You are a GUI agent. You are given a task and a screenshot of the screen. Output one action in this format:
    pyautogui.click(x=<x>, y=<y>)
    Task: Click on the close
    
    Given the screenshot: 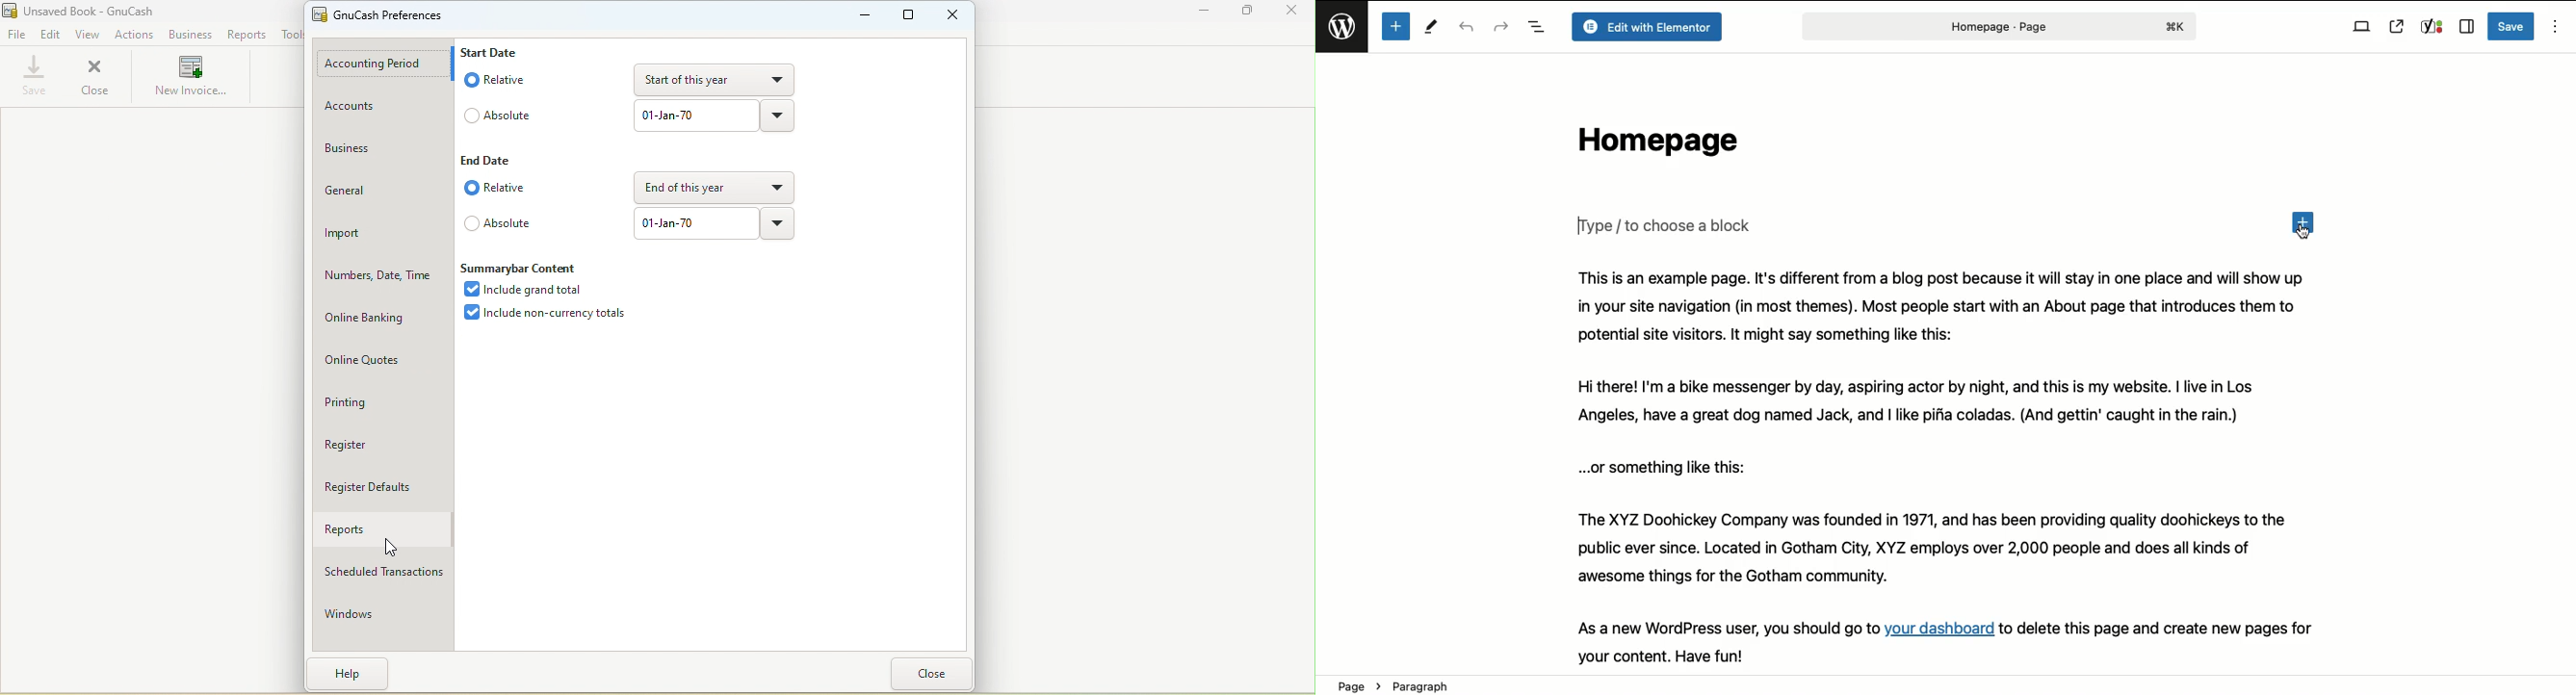 What is the action you would take?
    pyautogui.click(x=931, y=673)
    